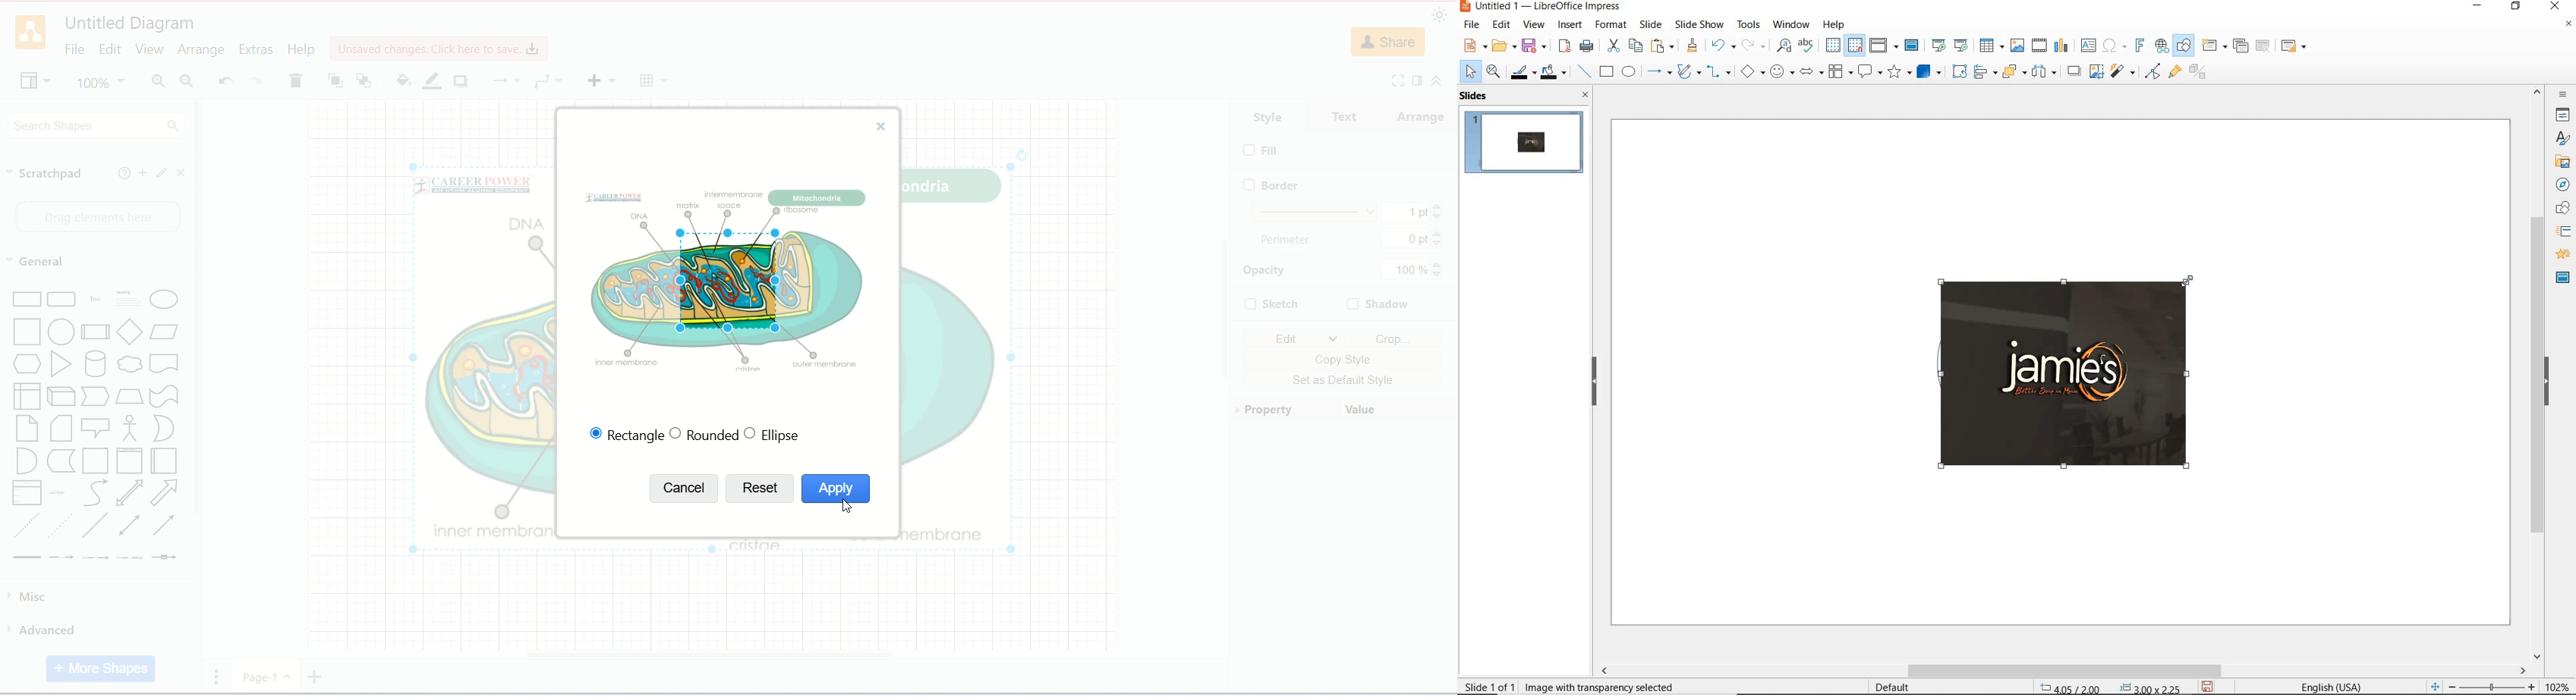 The width and height of the screenshot is (2576, 700). What do you see at coordinates (2568, 27) in the screenshot?
I see `close document` at bounding box center [2568, 27].